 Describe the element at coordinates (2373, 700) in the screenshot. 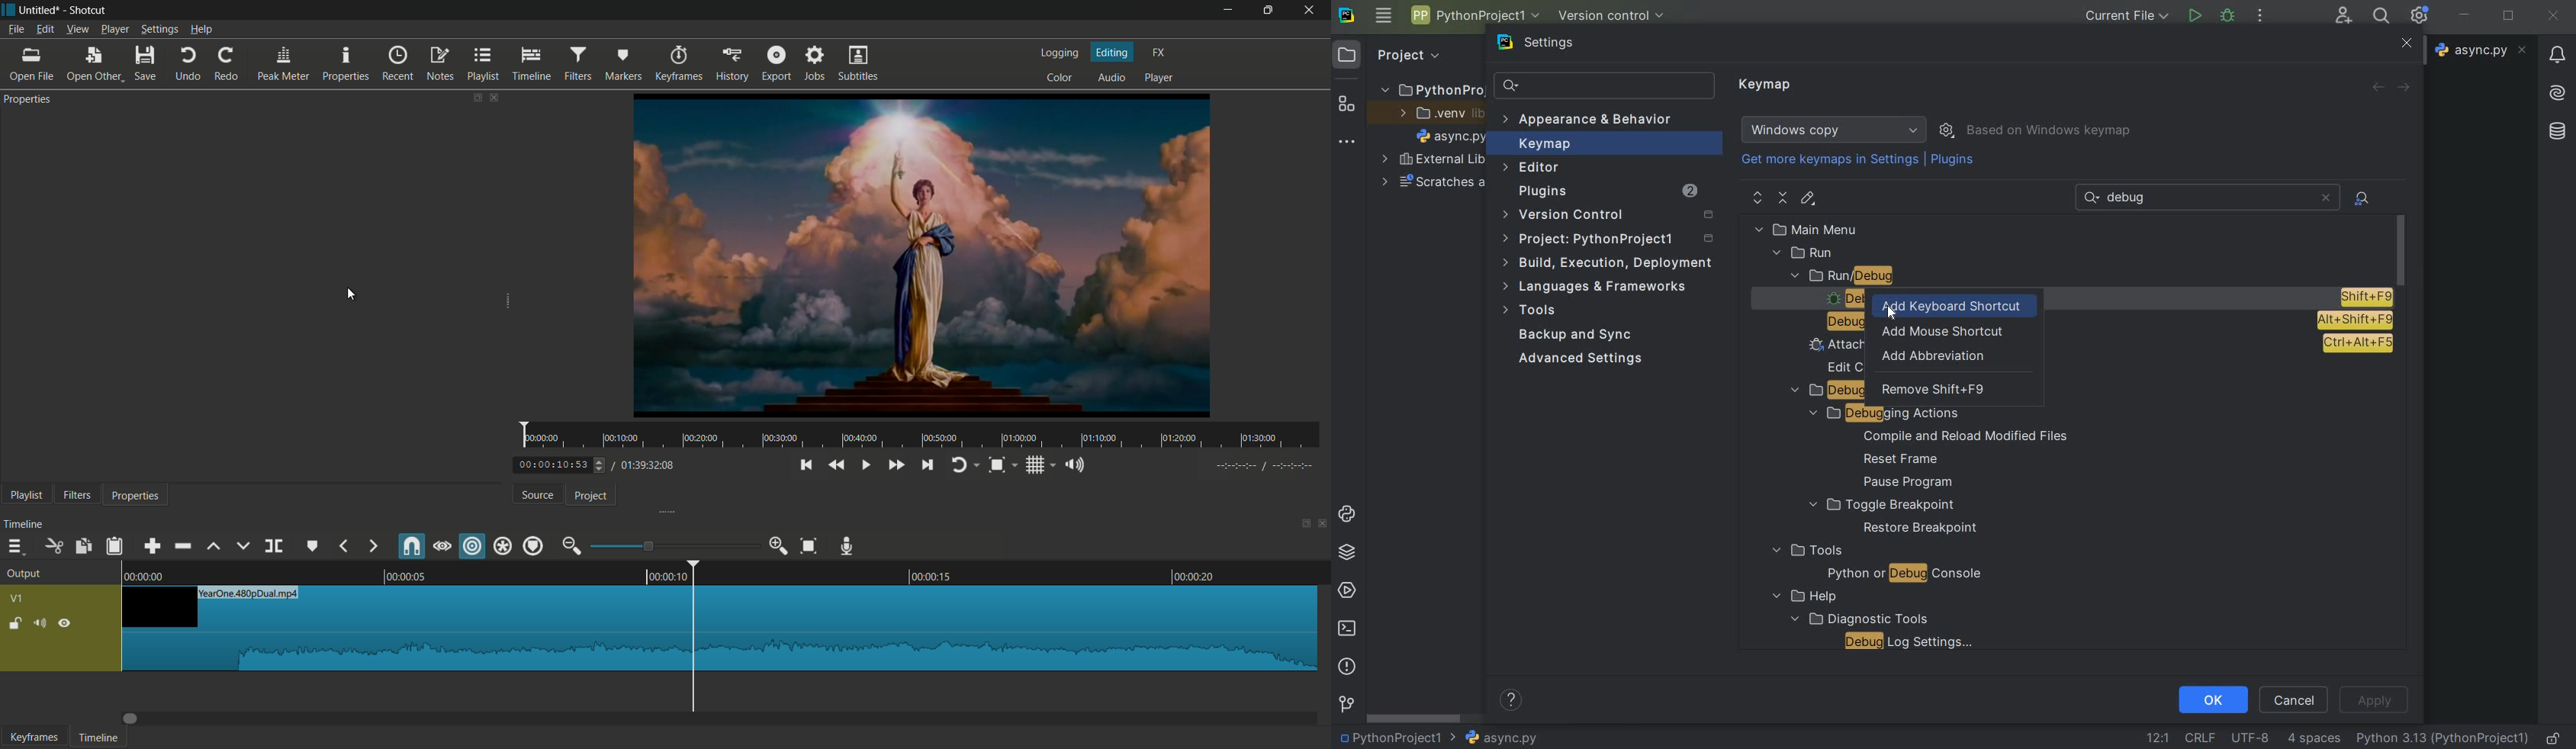

I see `apply` at that location.